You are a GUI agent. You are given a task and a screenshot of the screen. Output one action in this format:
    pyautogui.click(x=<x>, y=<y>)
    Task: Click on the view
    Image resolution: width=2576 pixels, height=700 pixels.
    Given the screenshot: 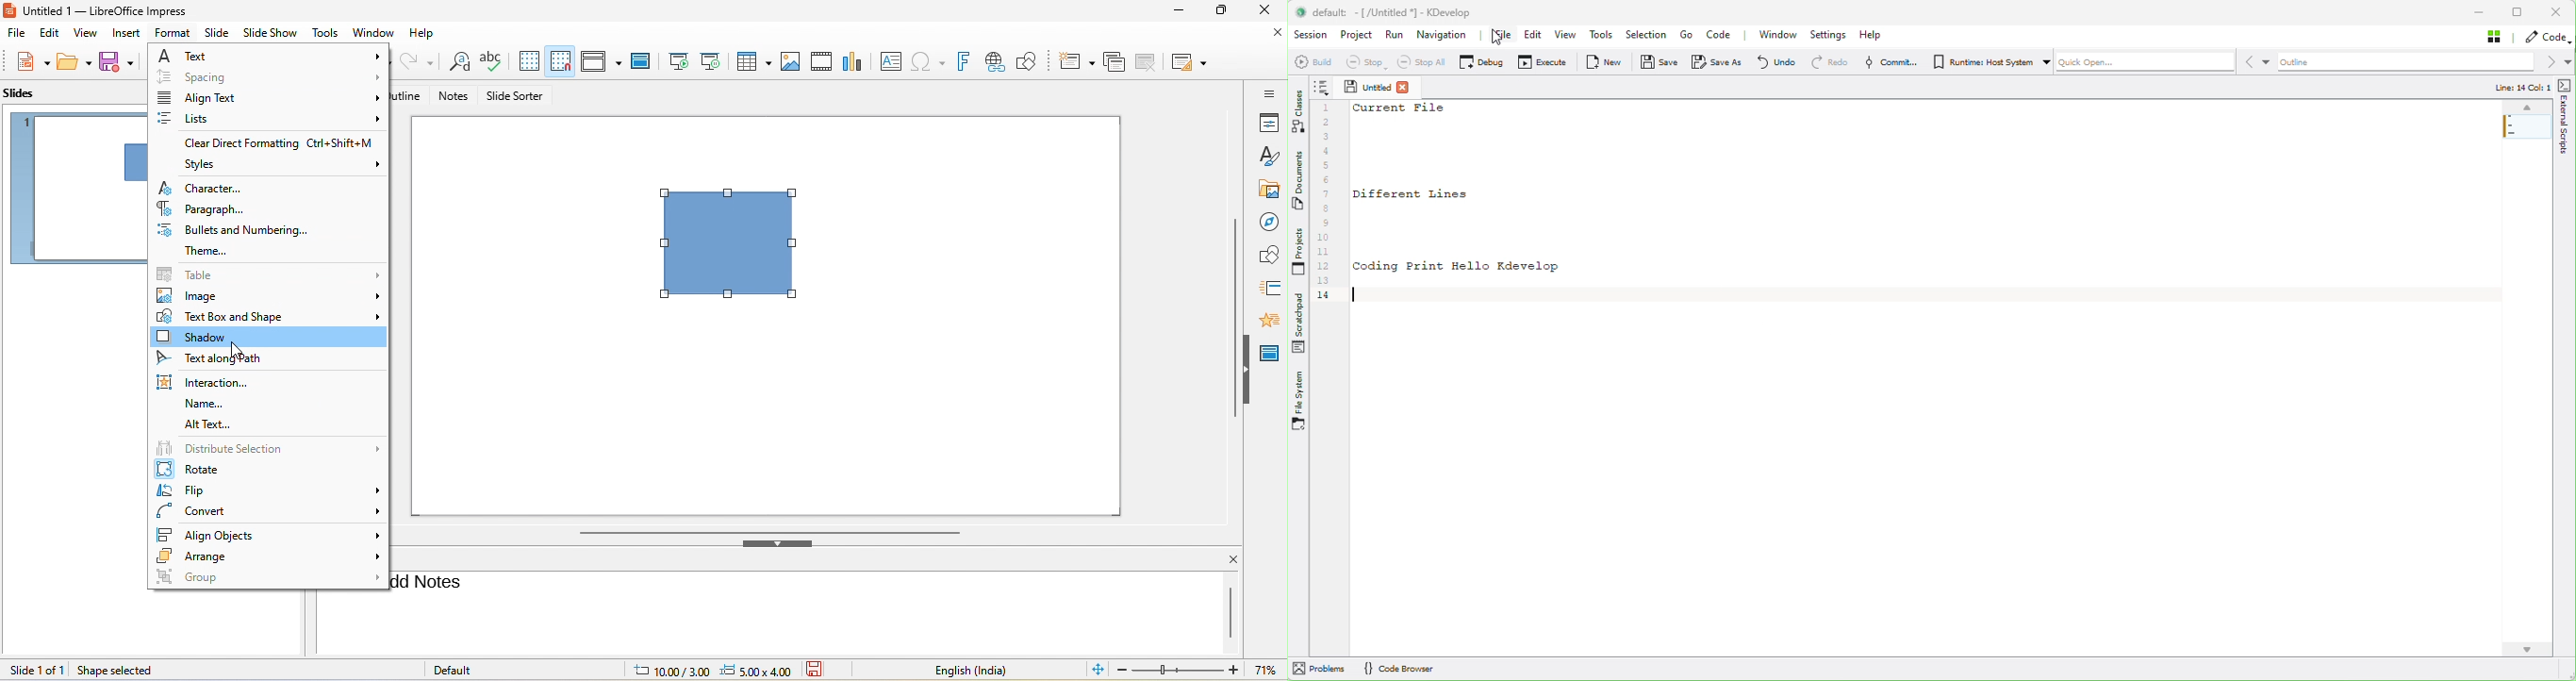 What is the action you would take?
    pyautogui.click(x=87, y=33)
    